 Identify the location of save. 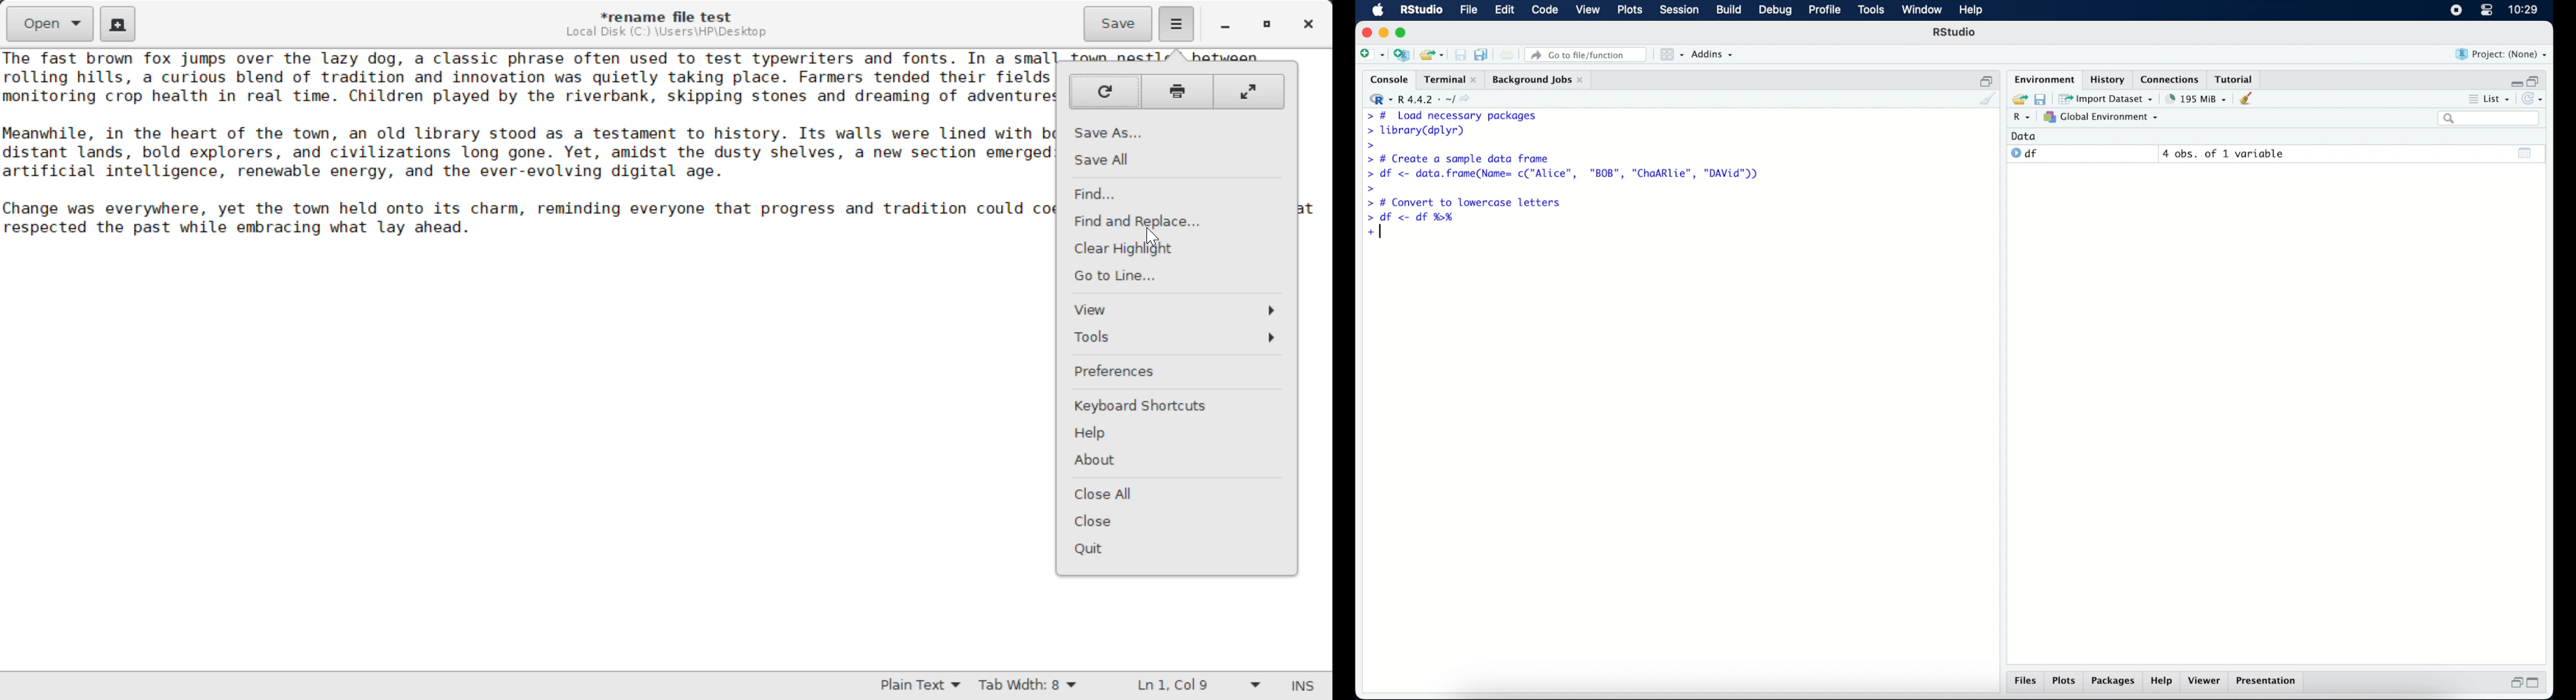
(2040, 98).